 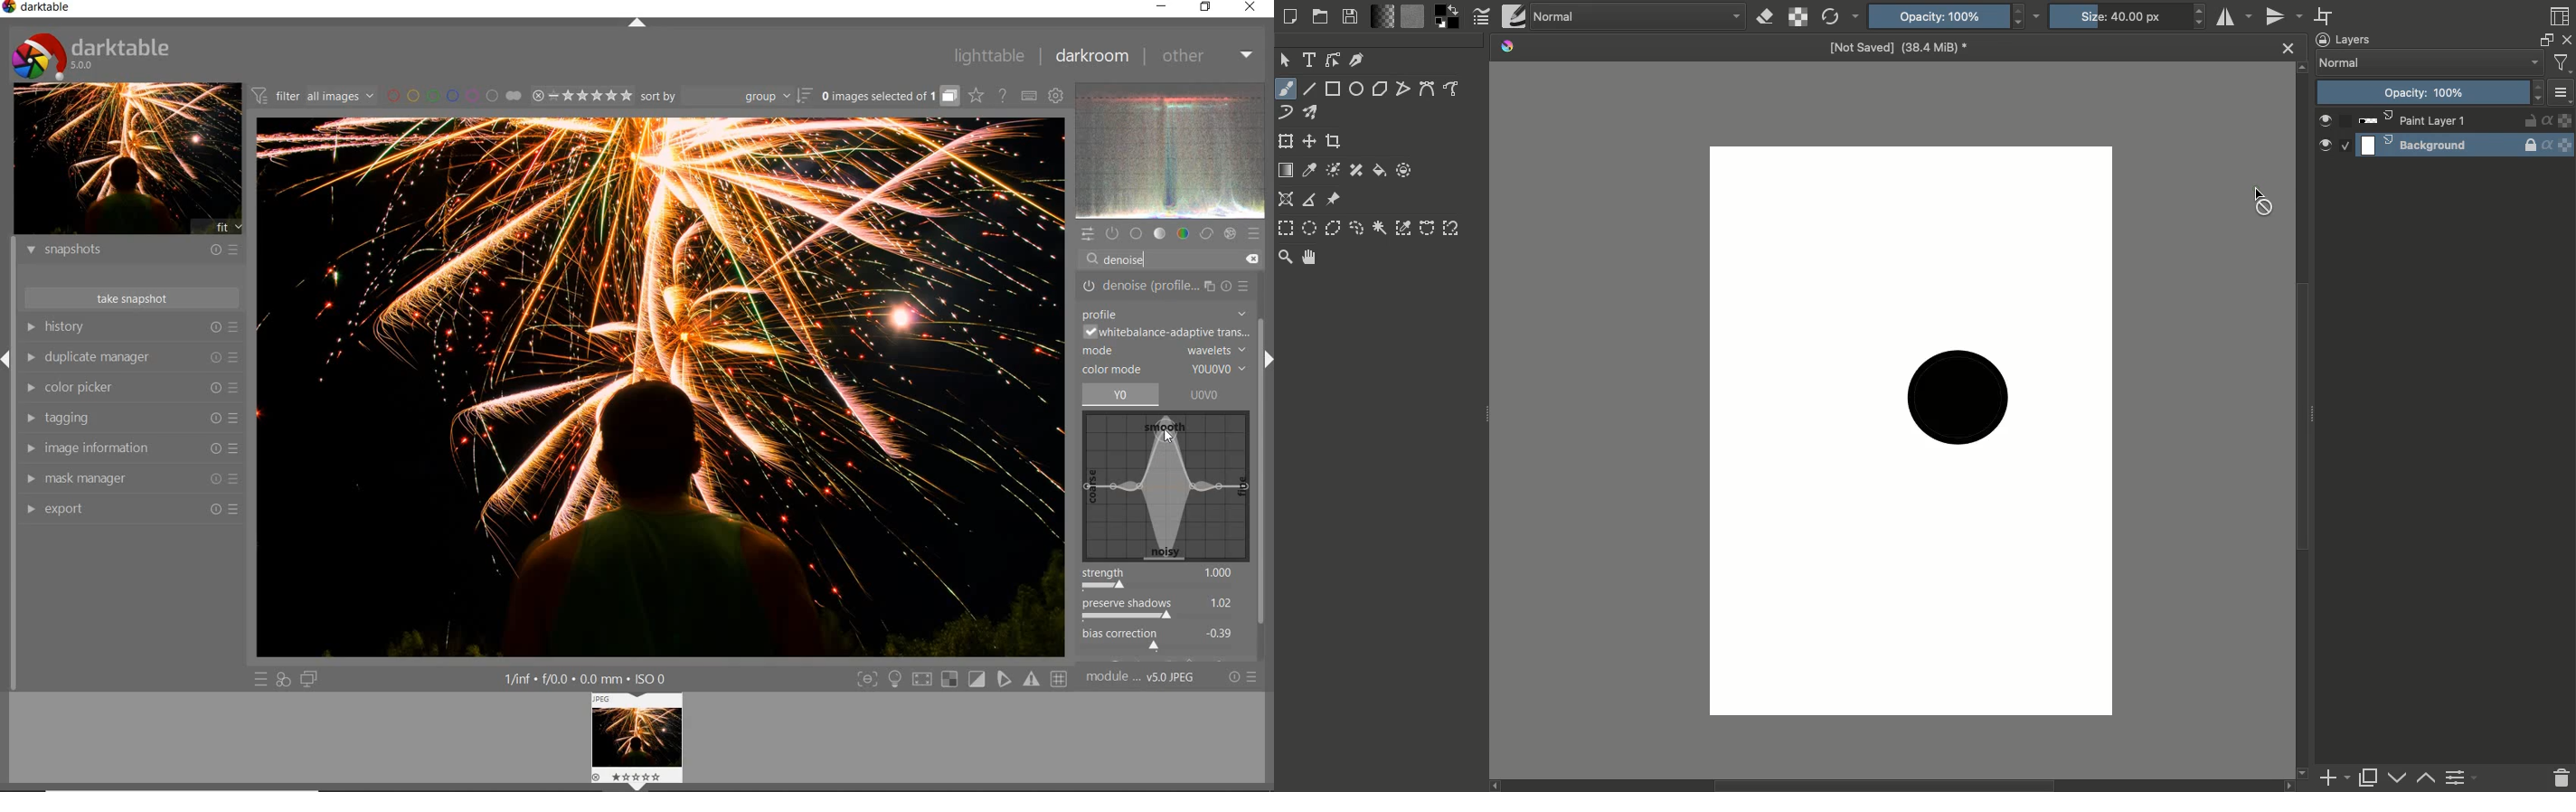 What do you see at coordinates (2338, 778) in the screenshot?
I see `Add layer` at bounding box center [2338, 778].